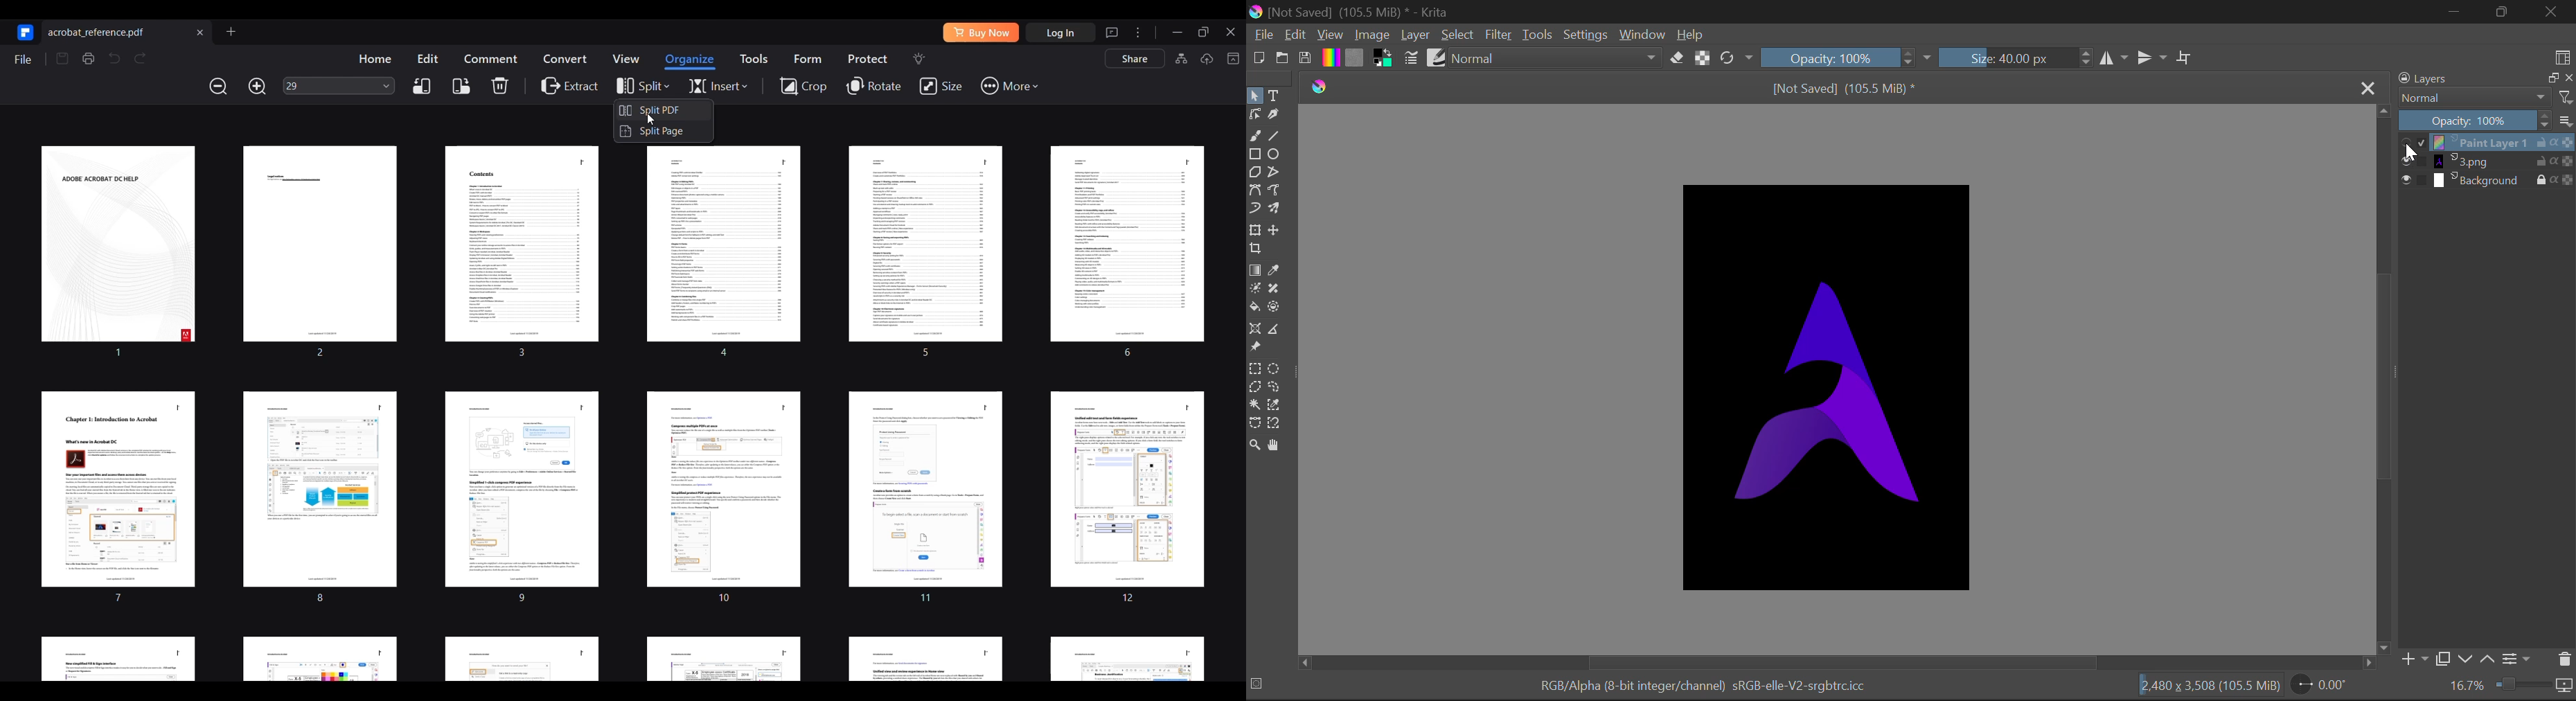 The height and width of the screenshot is (728, 2576). Describe the element at coordinates (1264, 37) in the screenshot. I see `File` at that location.